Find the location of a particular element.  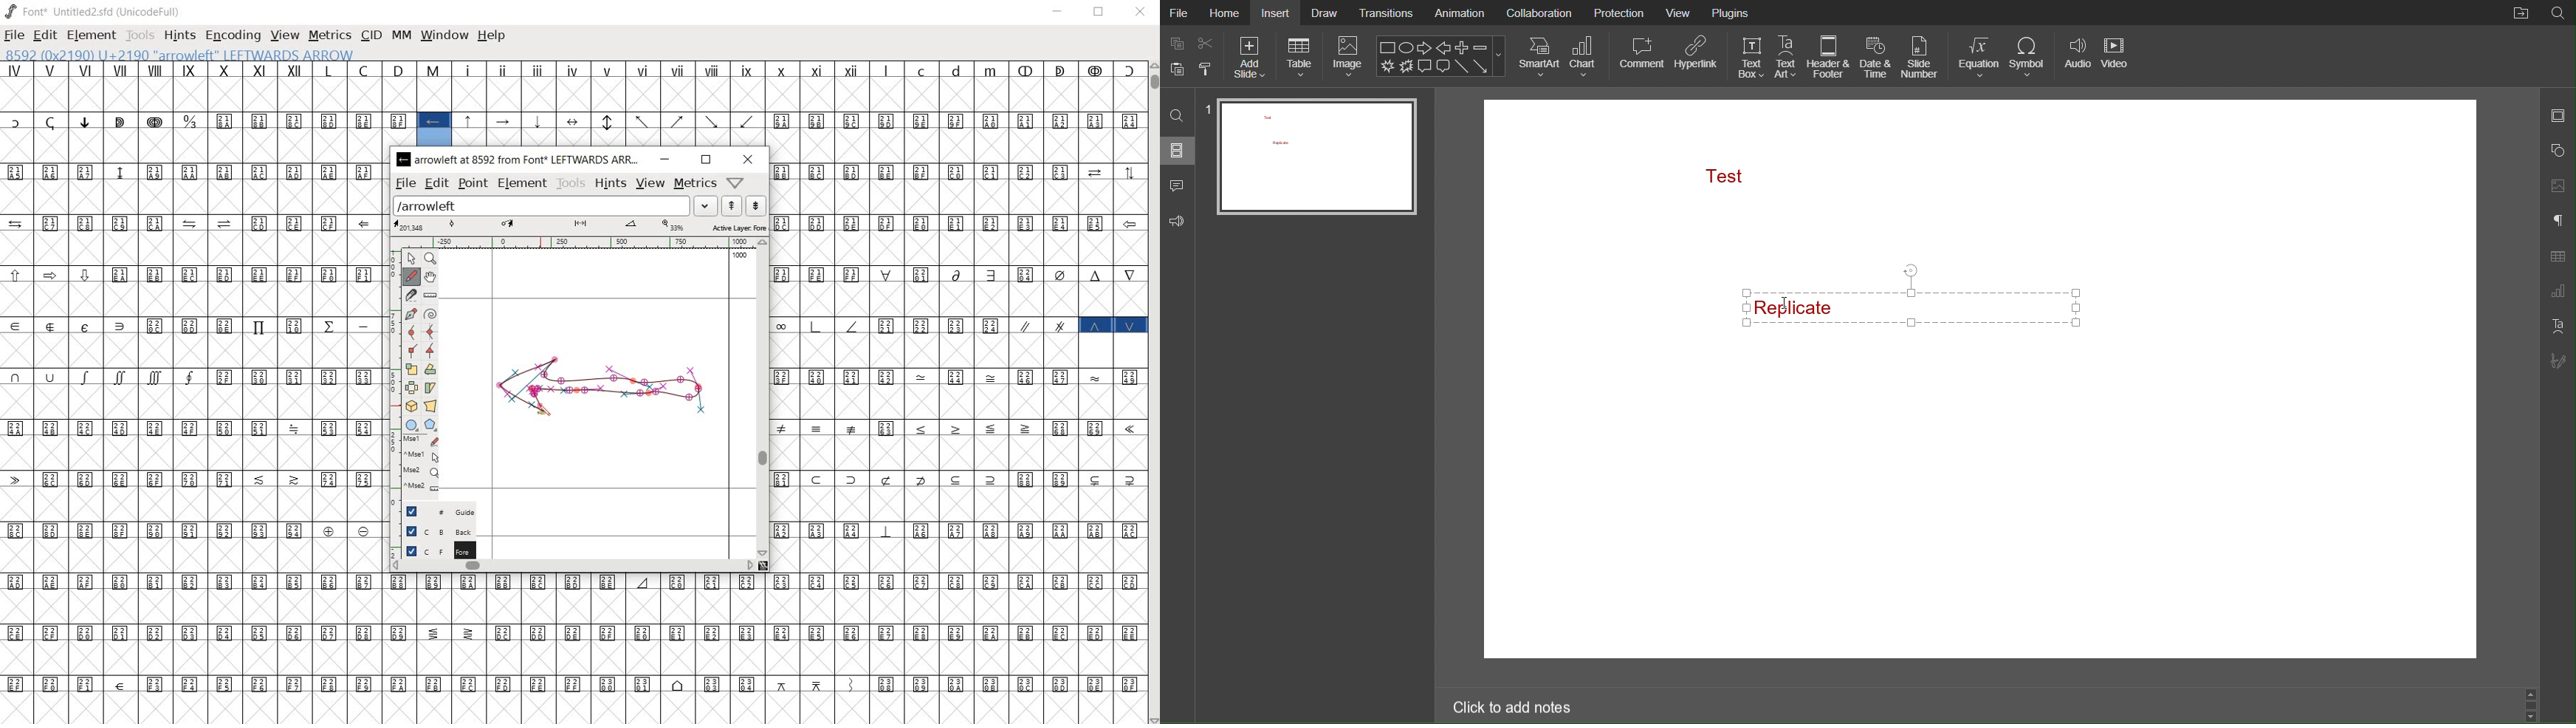

window is located at coordinates (446, 36).